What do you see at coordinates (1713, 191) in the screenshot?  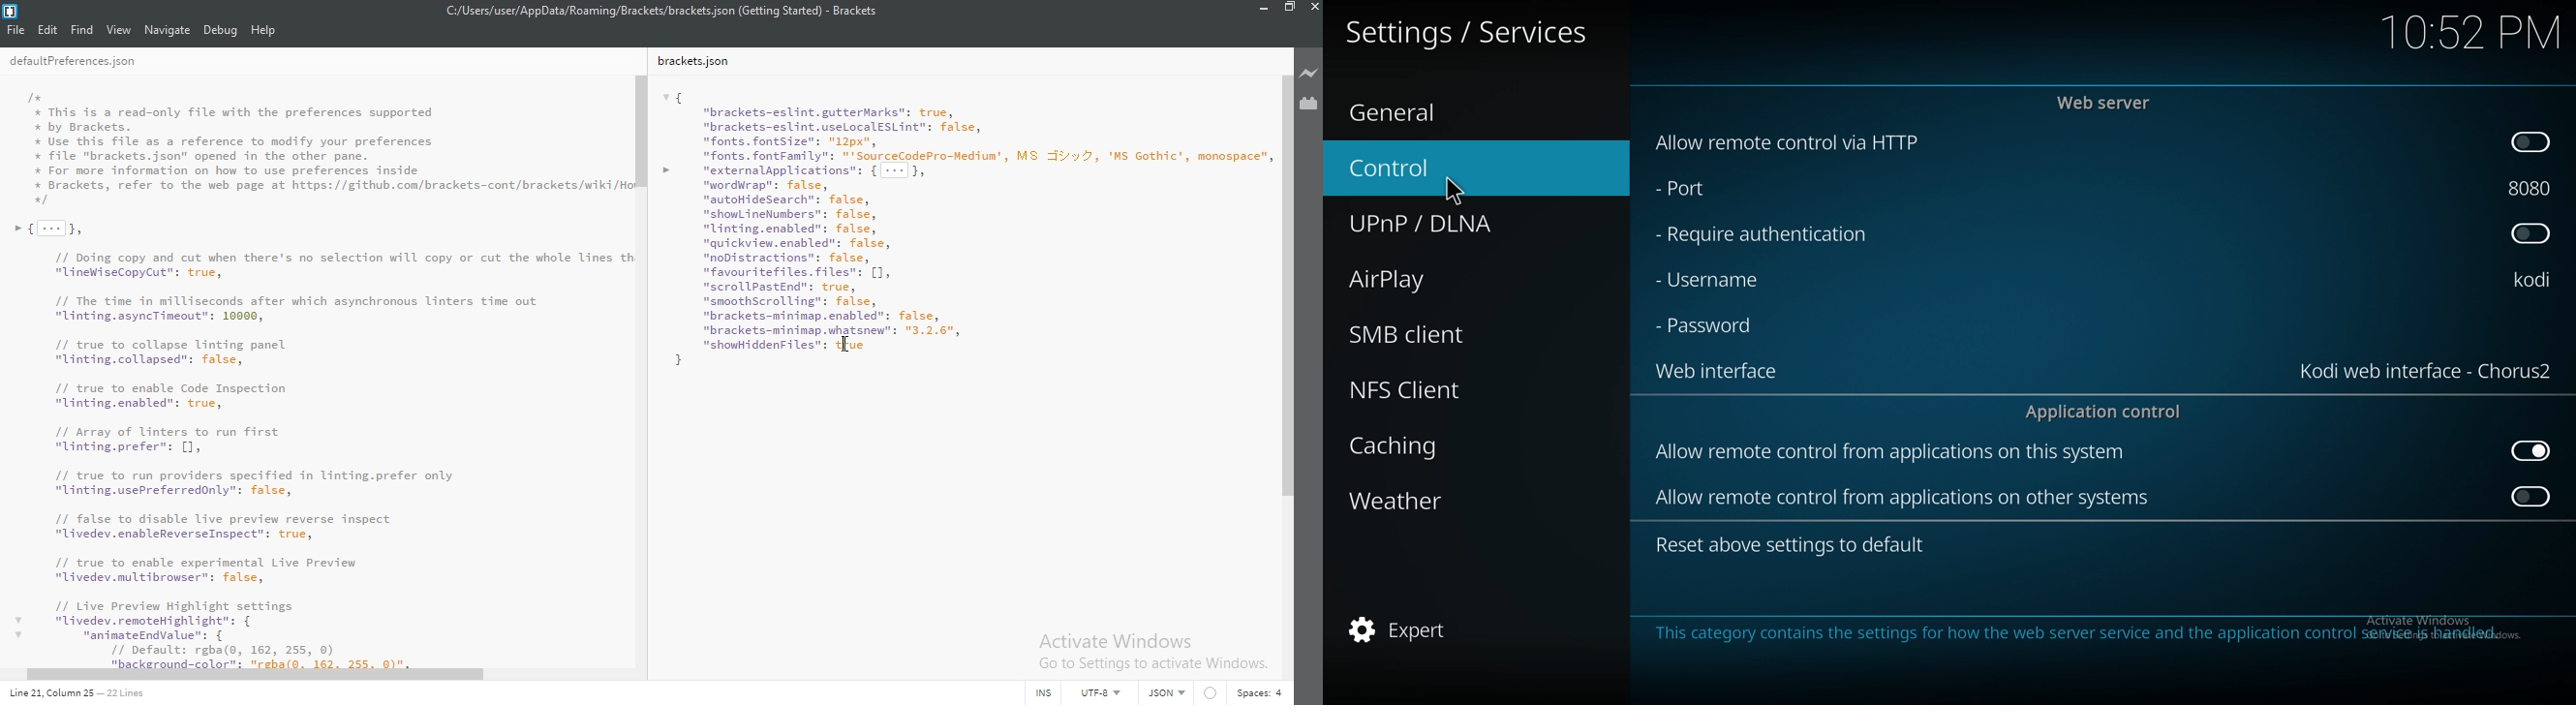 I see `port` at bounding box center [1713, 191].